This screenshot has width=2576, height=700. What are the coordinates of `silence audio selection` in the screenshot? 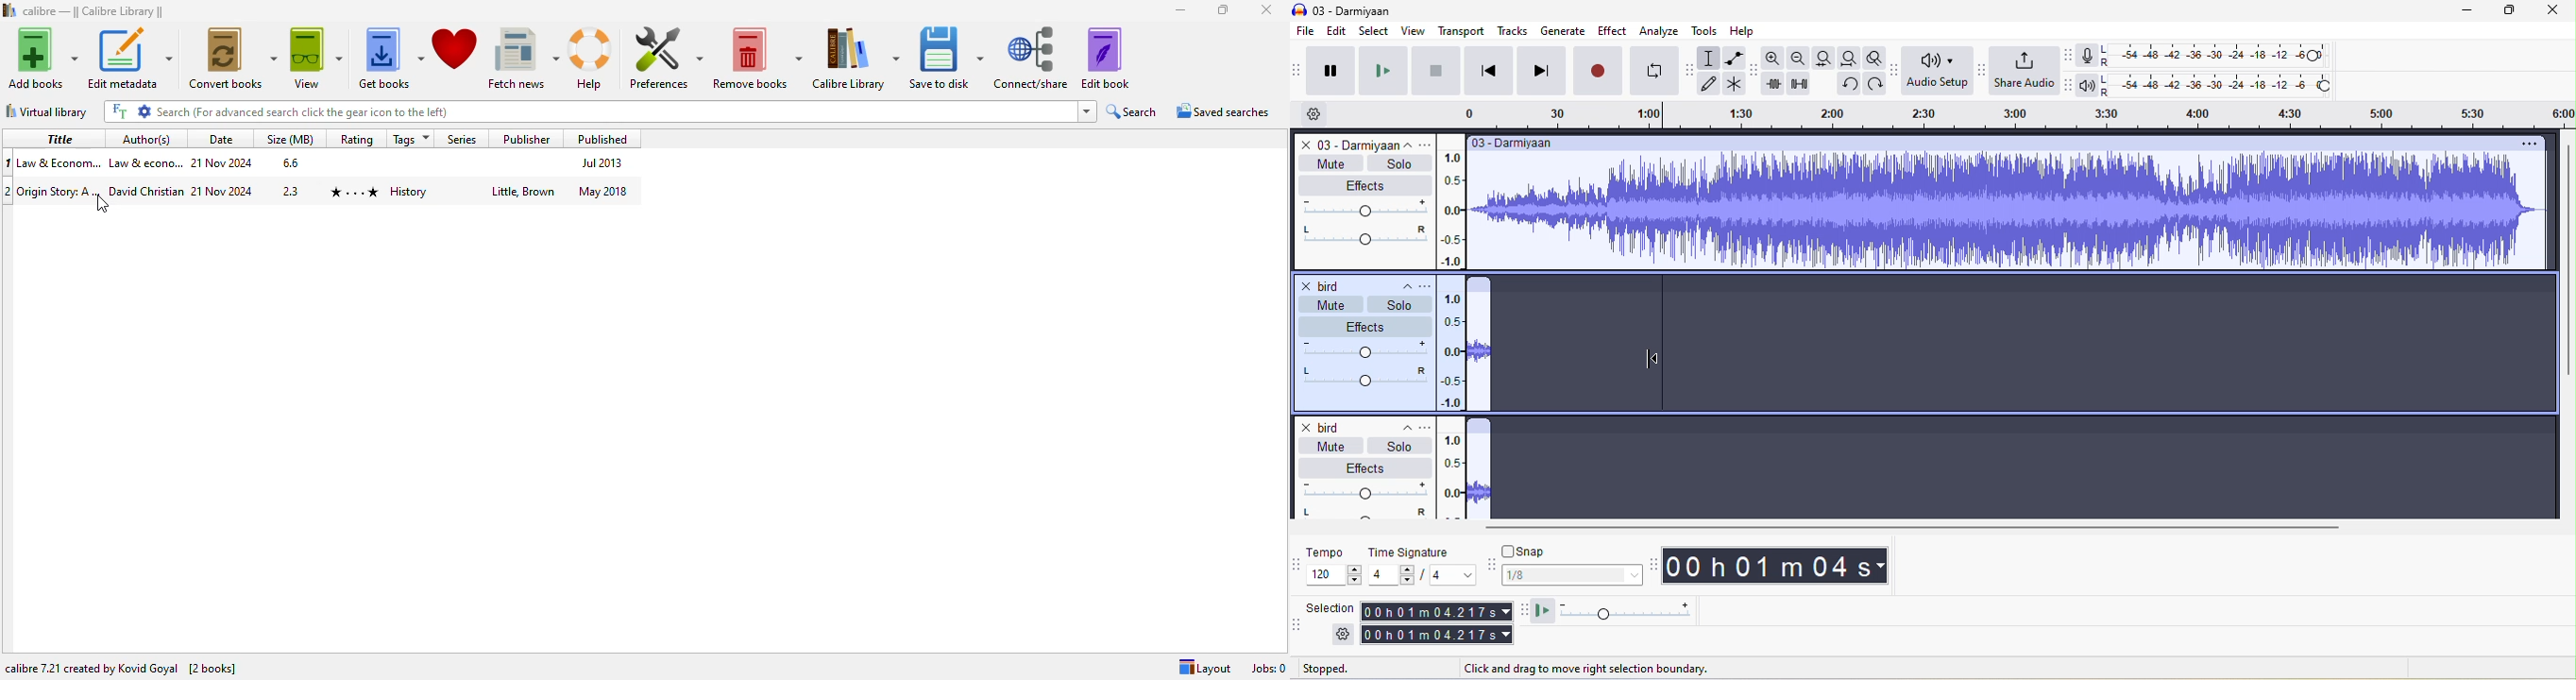 It's located at (1802, 84).